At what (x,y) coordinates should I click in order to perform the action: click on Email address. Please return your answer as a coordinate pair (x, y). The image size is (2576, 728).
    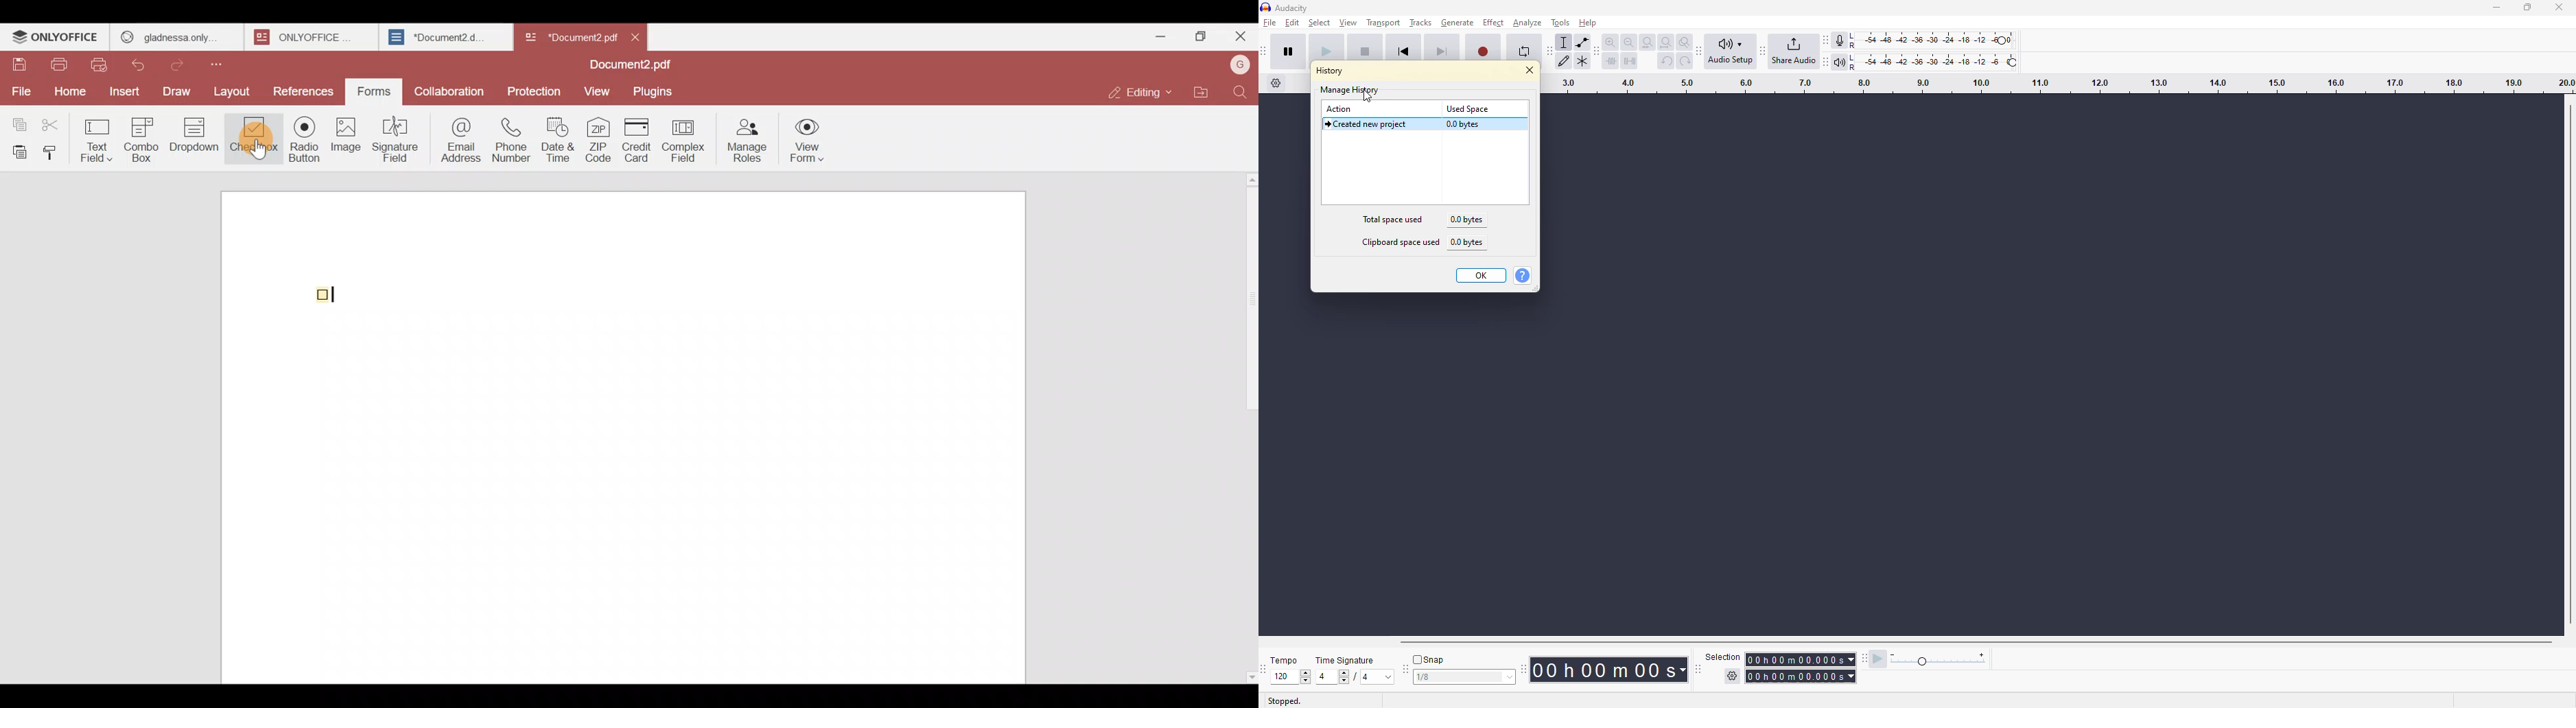
    Looking at the image, I should click on (458, 138).